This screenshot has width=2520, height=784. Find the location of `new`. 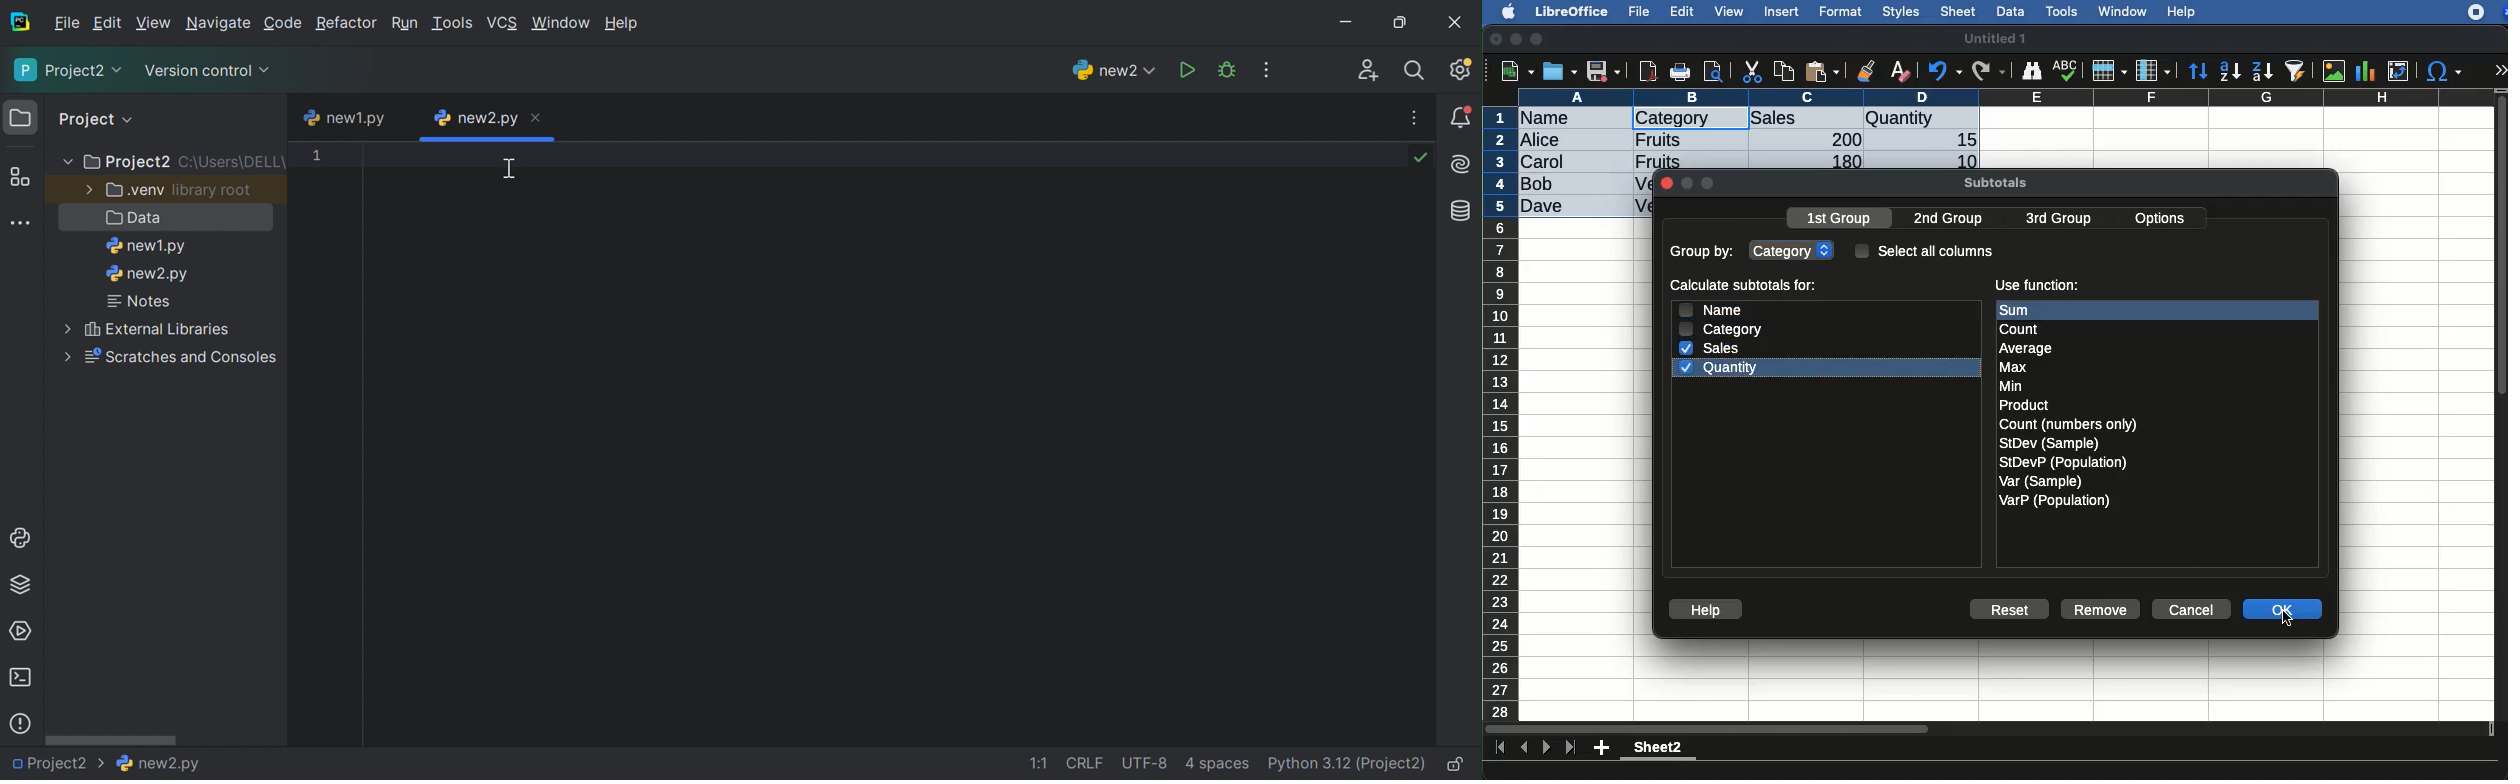

new is located at coordinates (1513, 70).